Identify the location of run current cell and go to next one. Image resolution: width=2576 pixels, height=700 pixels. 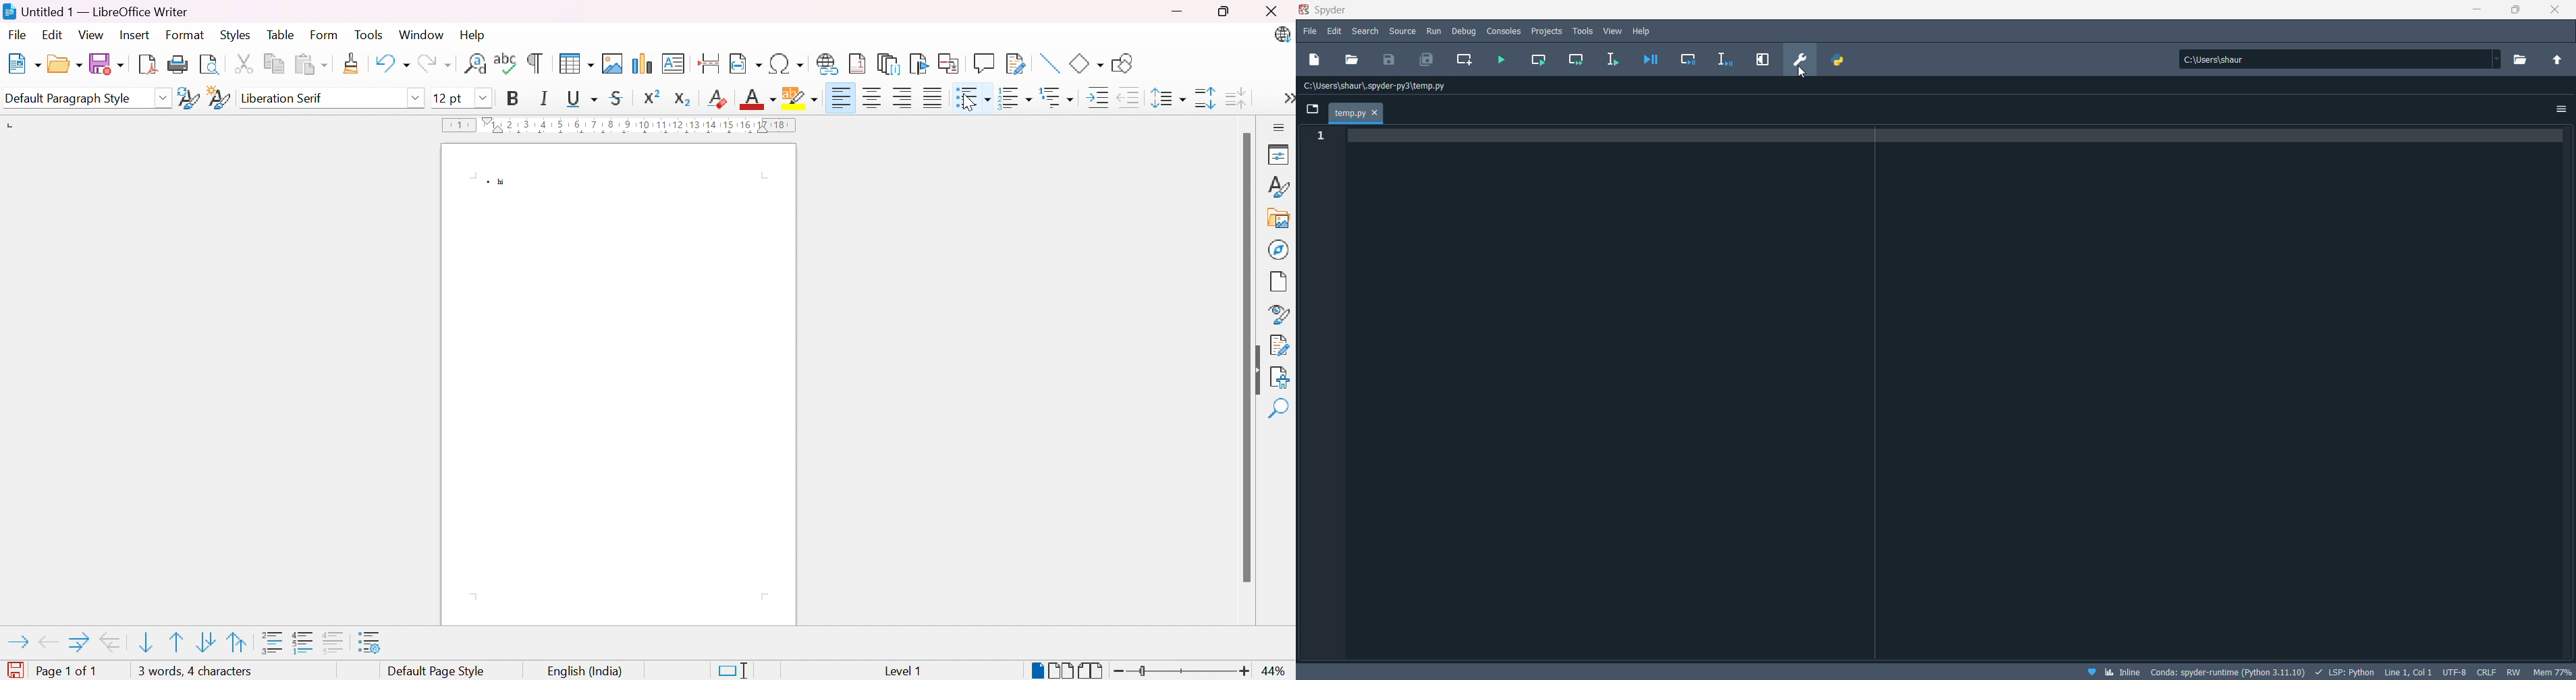
(1578, 60).